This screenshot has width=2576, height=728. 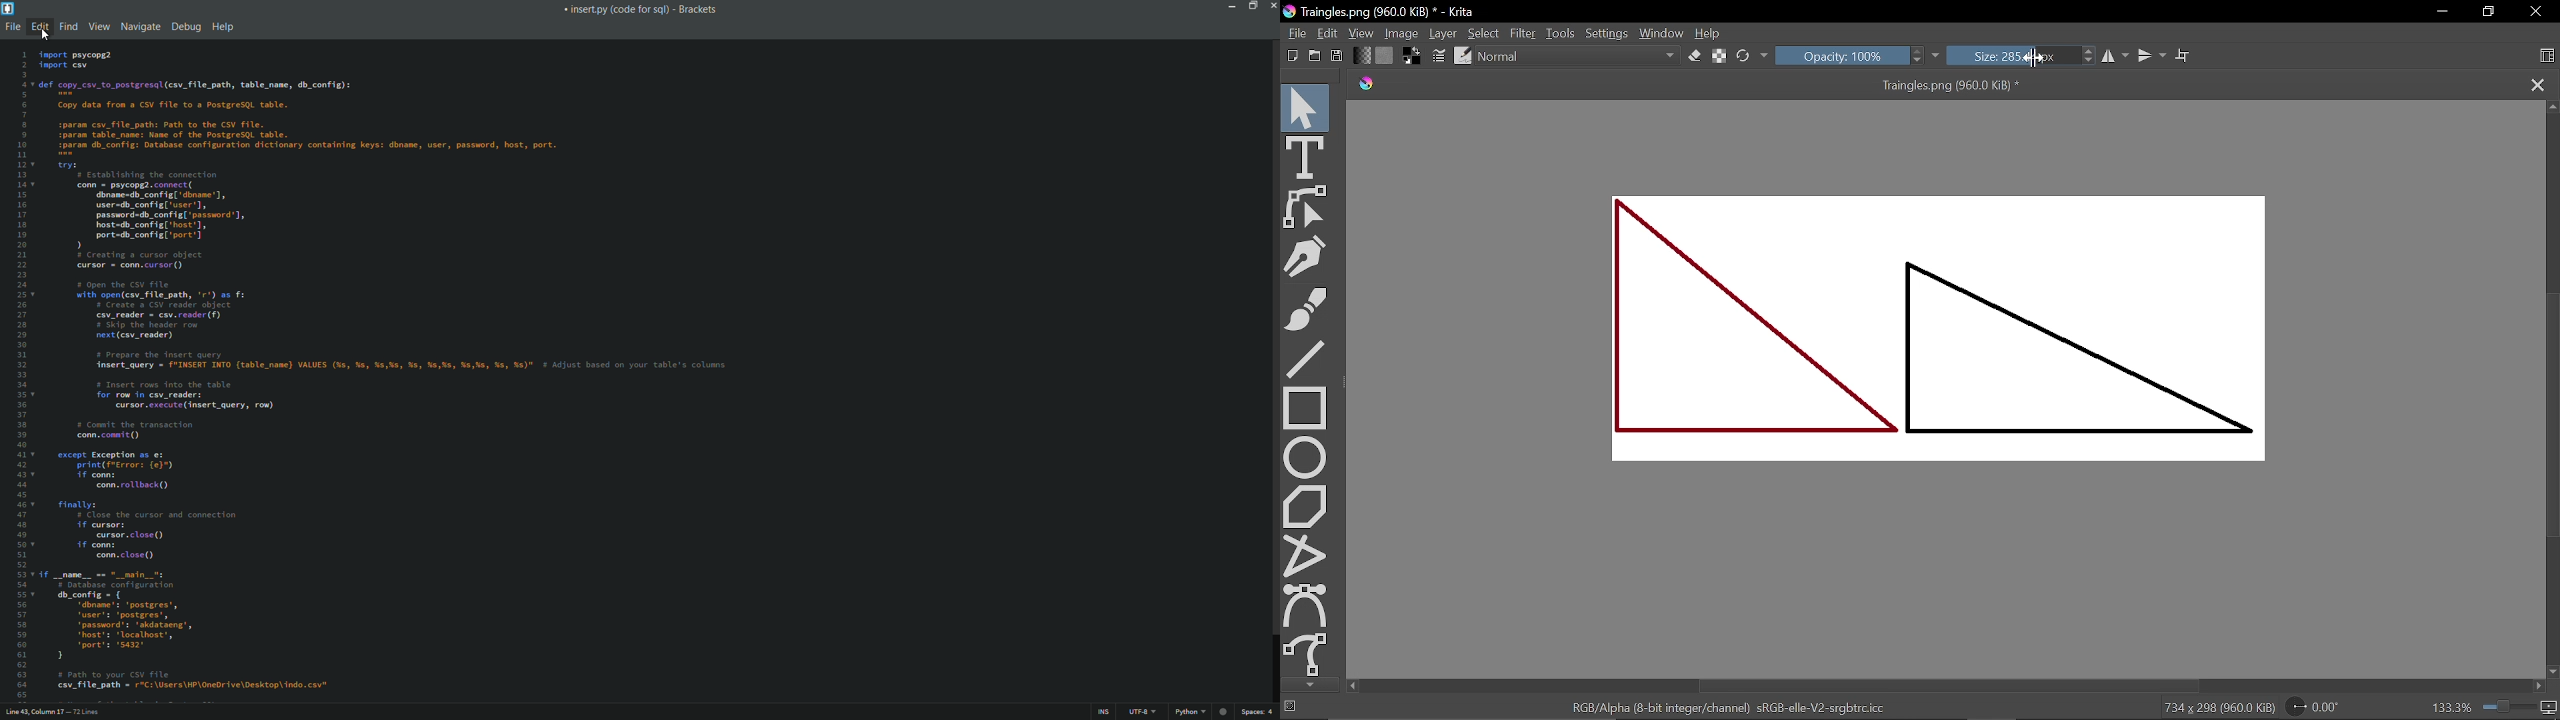 What do you see at coordinates (1437, 57) in the screenshot?
I see `Edit brush settings` at bounding box center [1437, 57].